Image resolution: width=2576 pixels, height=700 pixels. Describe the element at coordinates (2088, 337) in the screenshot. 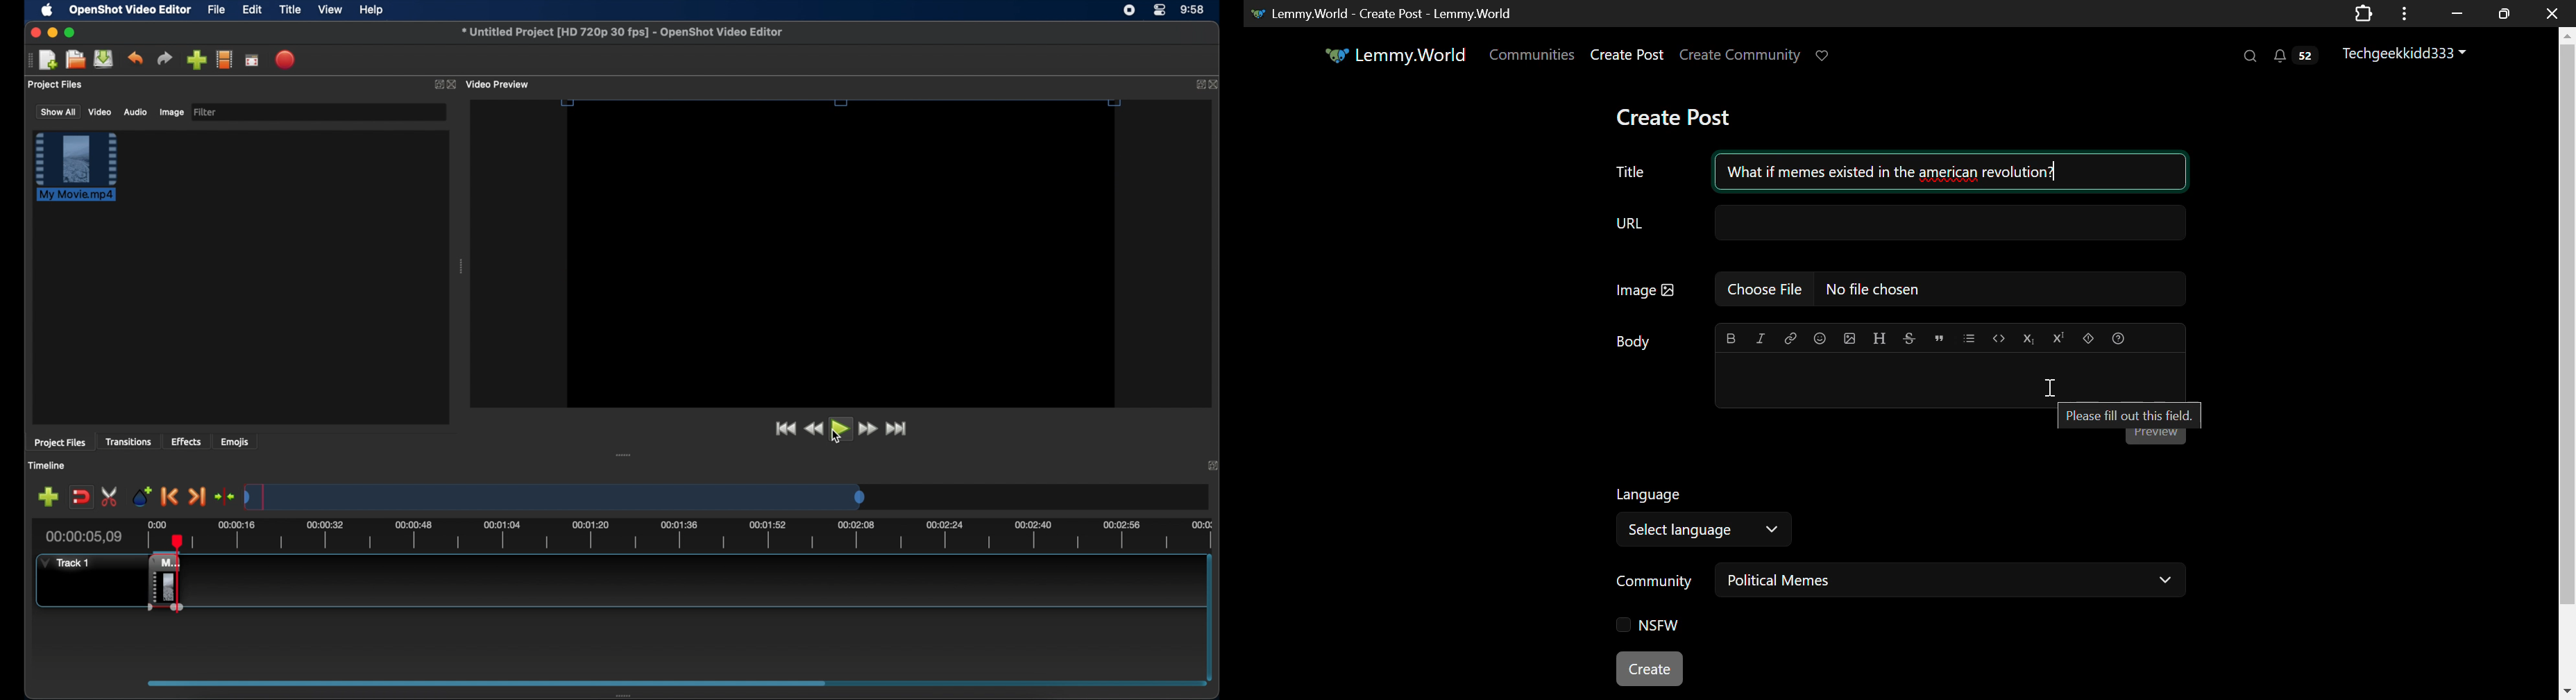

I see `Spoiler` at that location.